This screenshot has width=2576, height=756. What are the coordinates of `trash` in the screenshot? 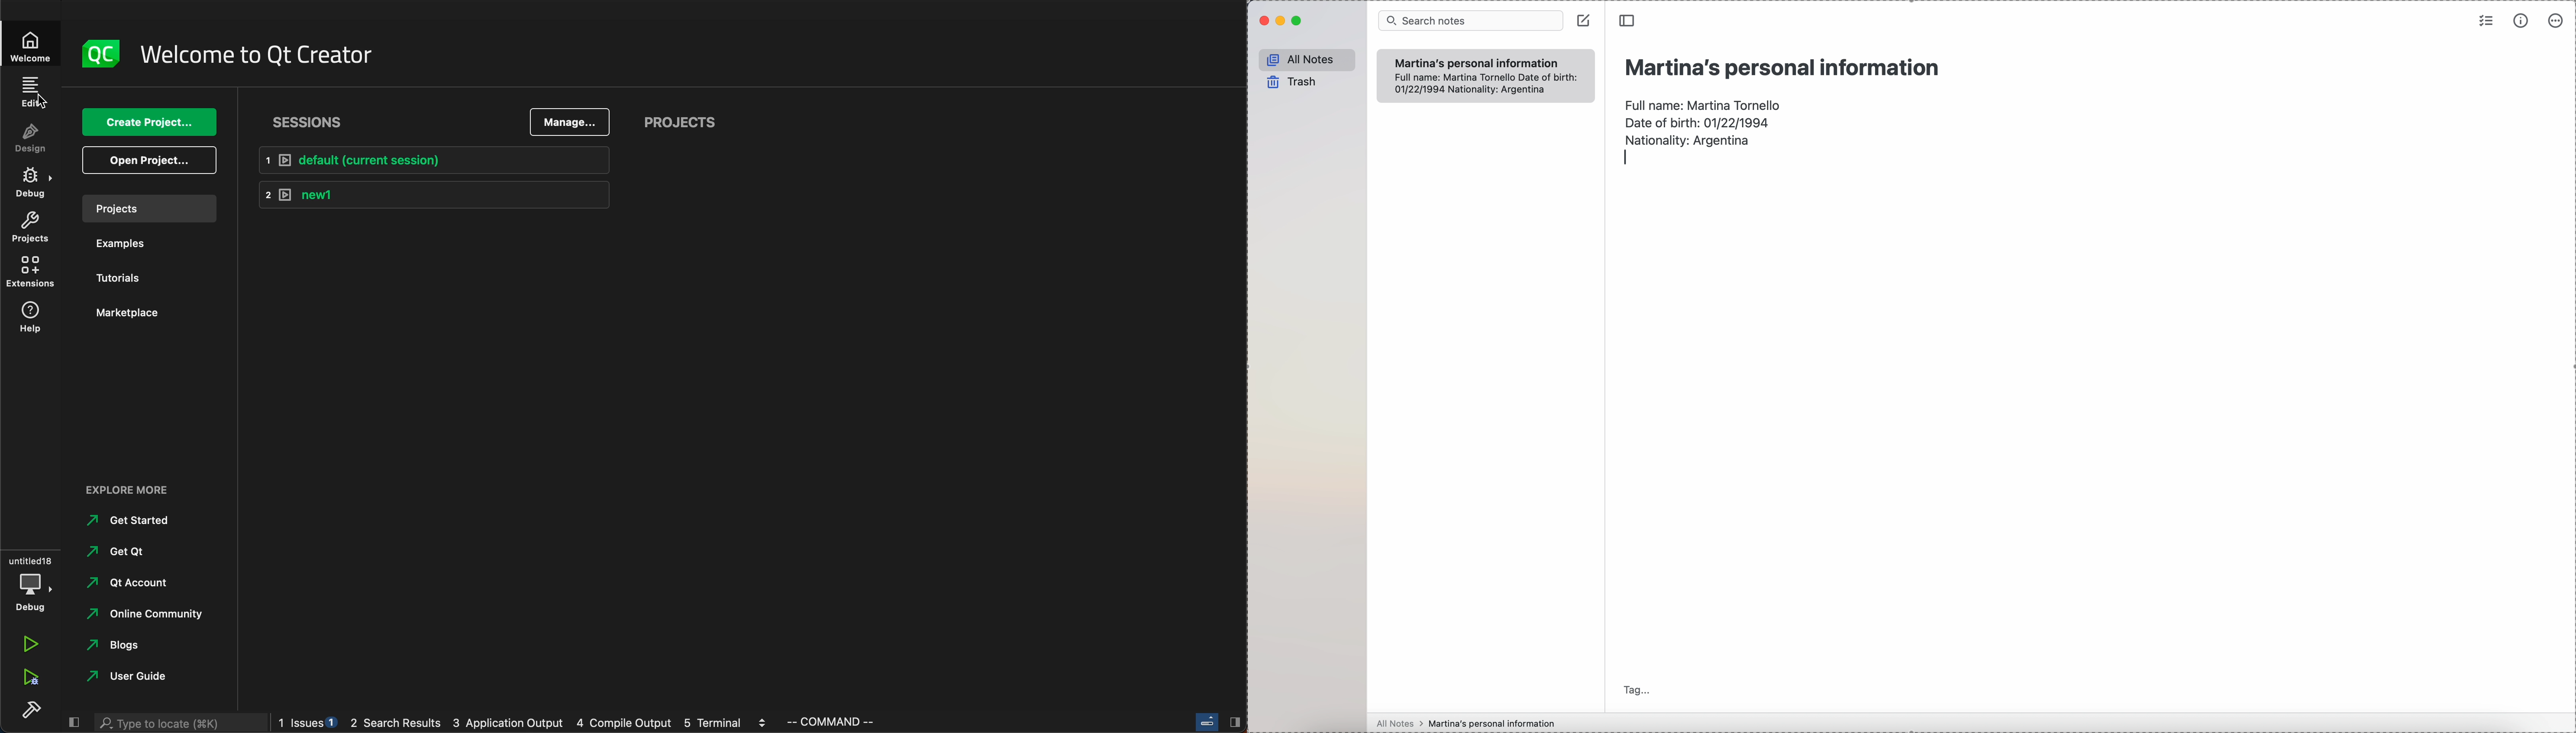 It's located at (1289, 82).